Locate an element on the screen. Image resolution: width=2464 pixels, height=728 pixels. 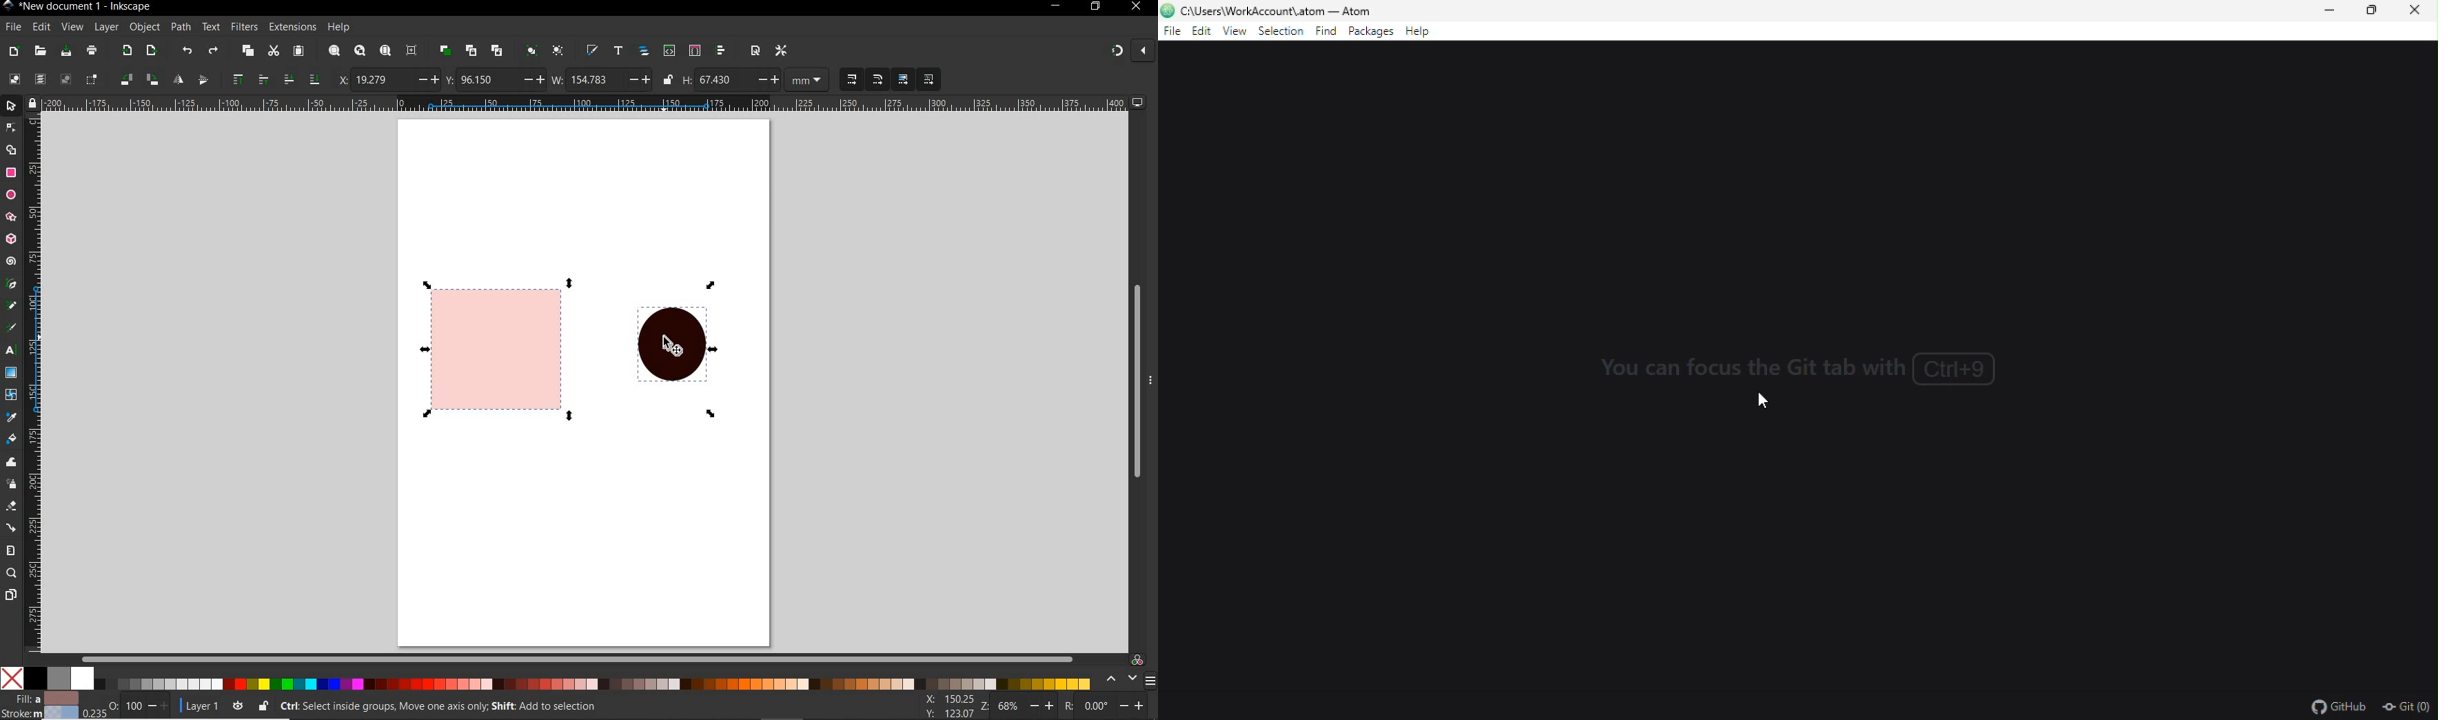
color pallet is located at coordinates (571, 679).